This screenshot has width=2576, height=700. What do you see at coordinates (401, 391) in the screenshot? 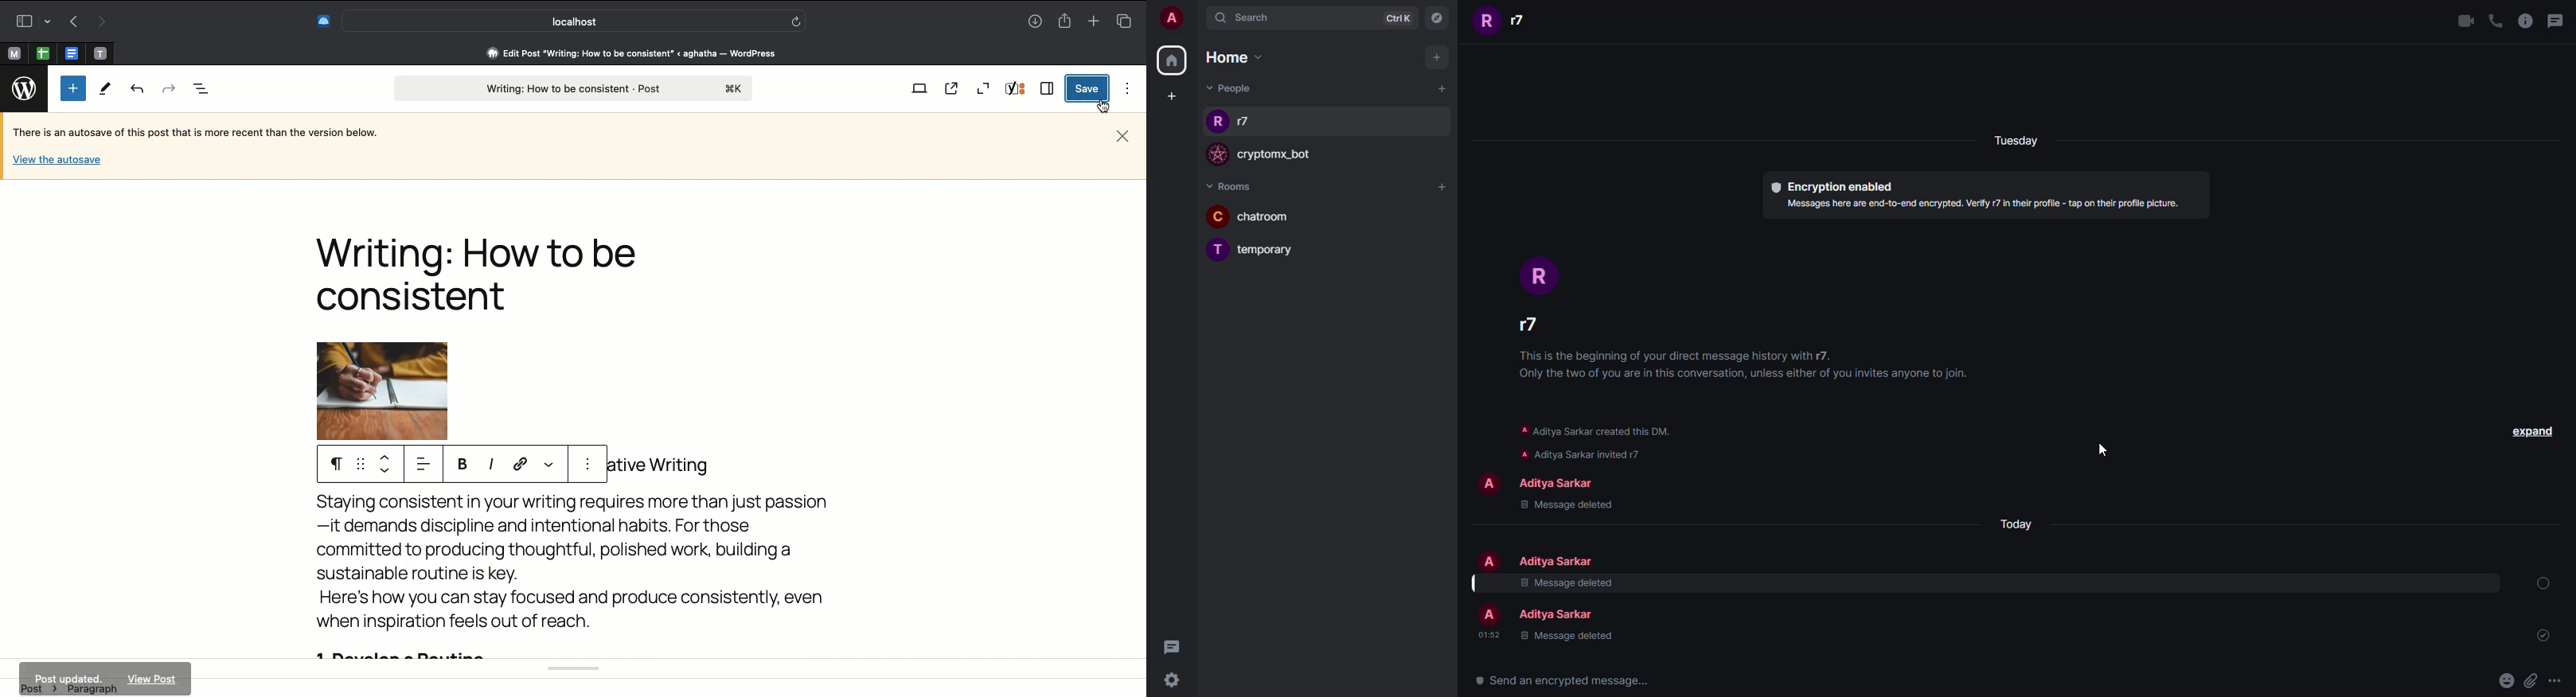
I see `Image` at bounding box center [401, 391].